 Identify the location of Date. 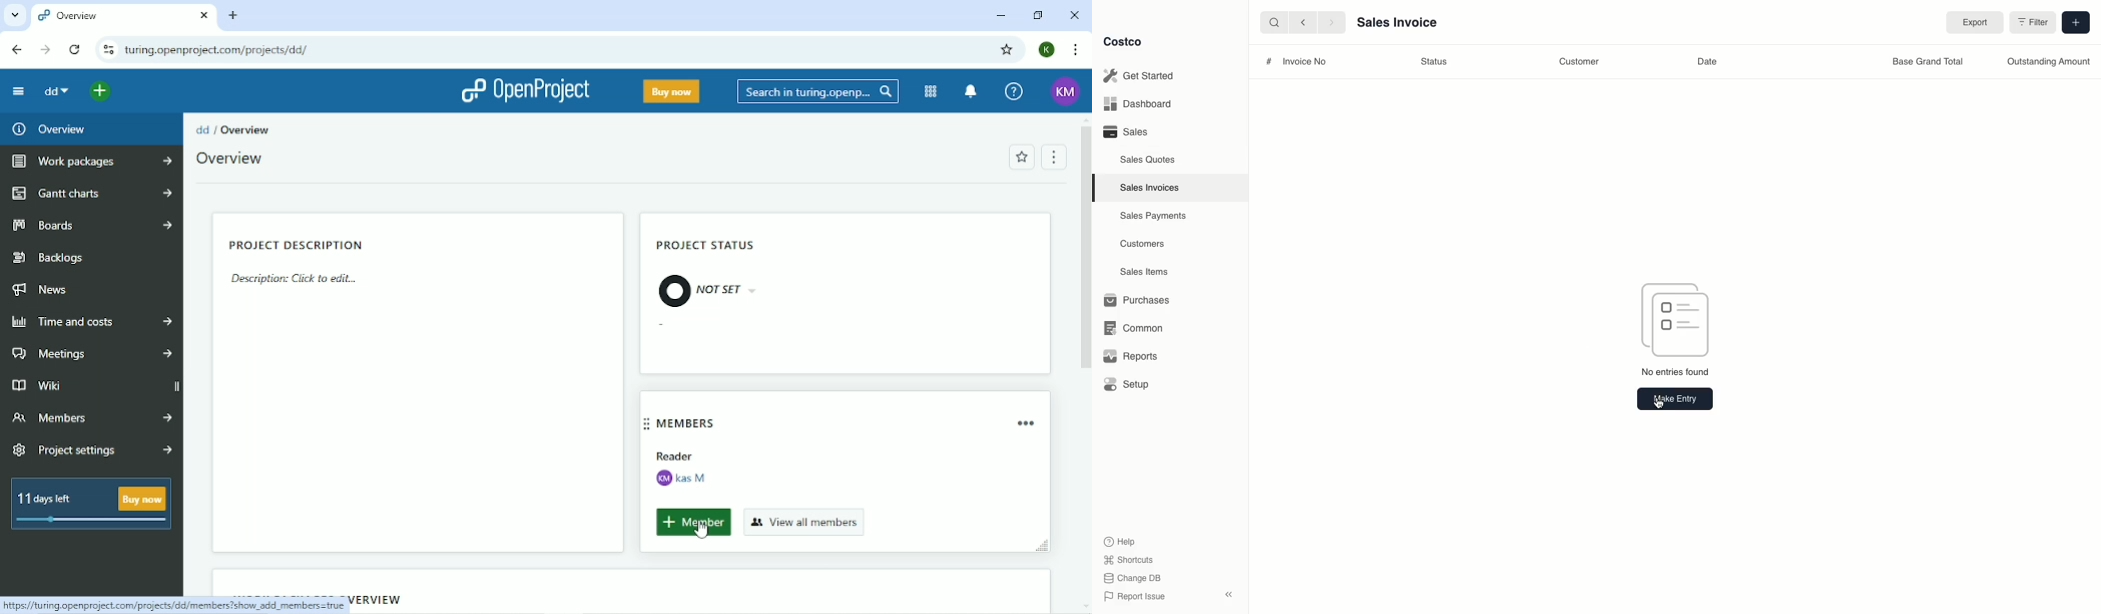
(1709, 62).